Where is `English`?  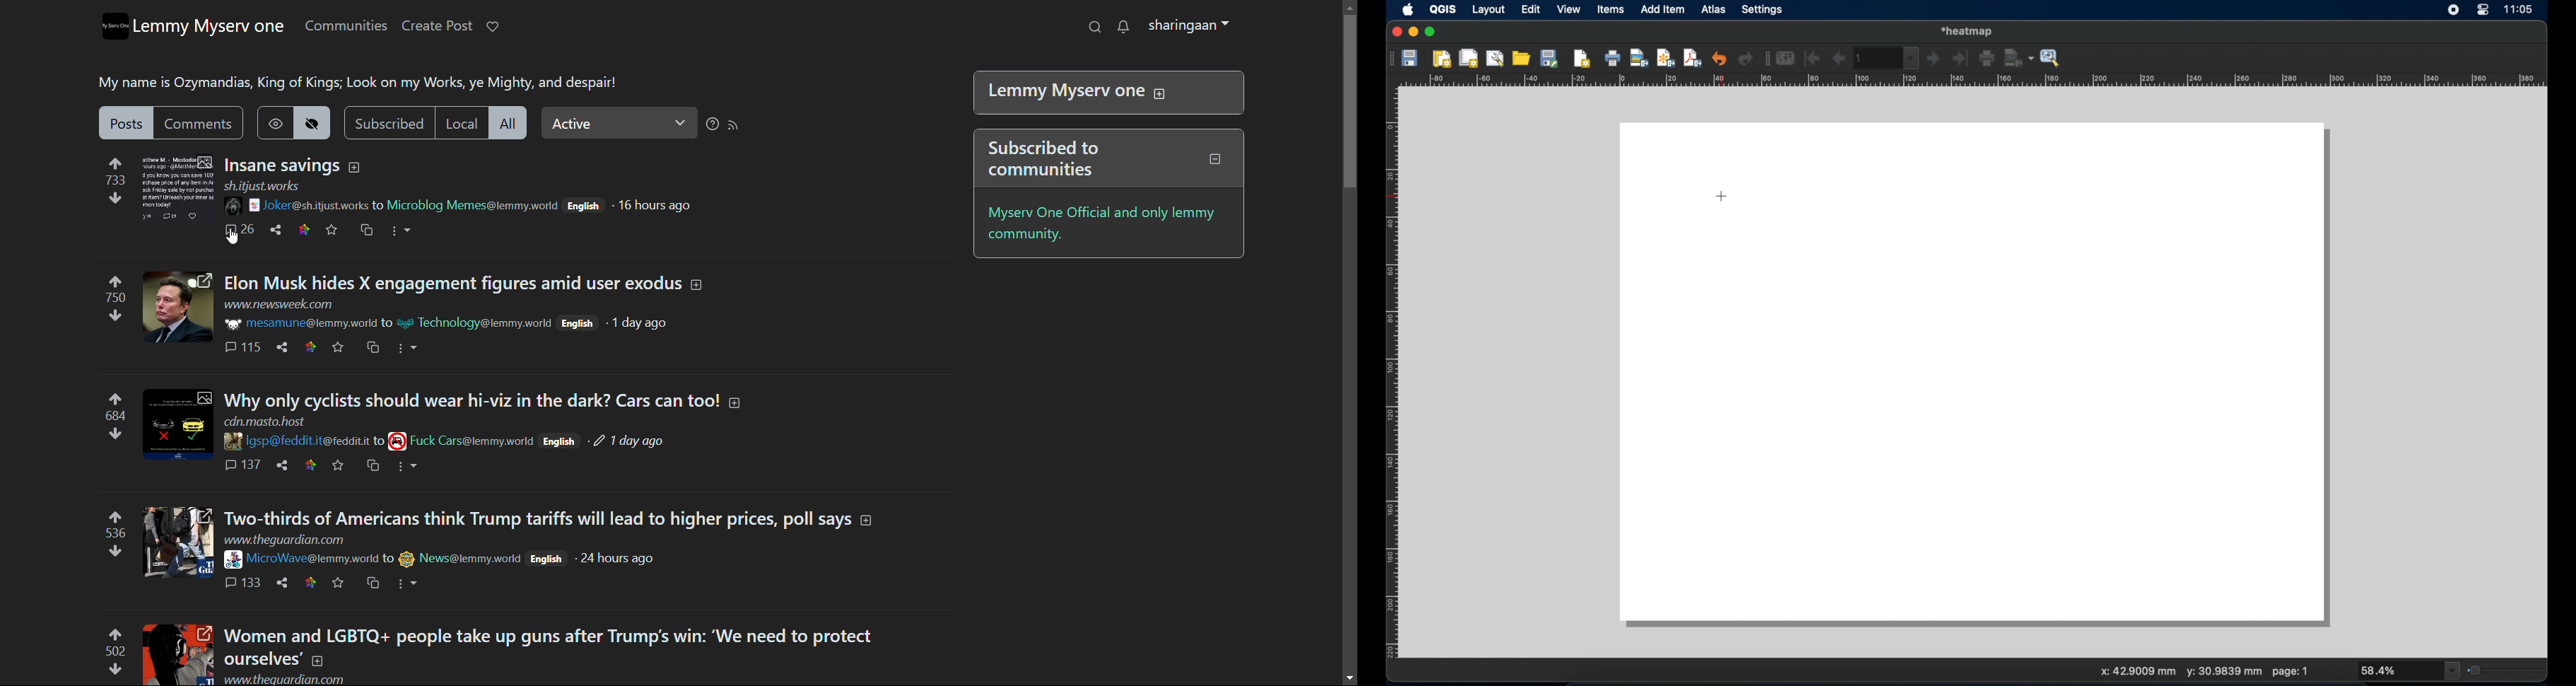 English is located at coordinates (546, 558).